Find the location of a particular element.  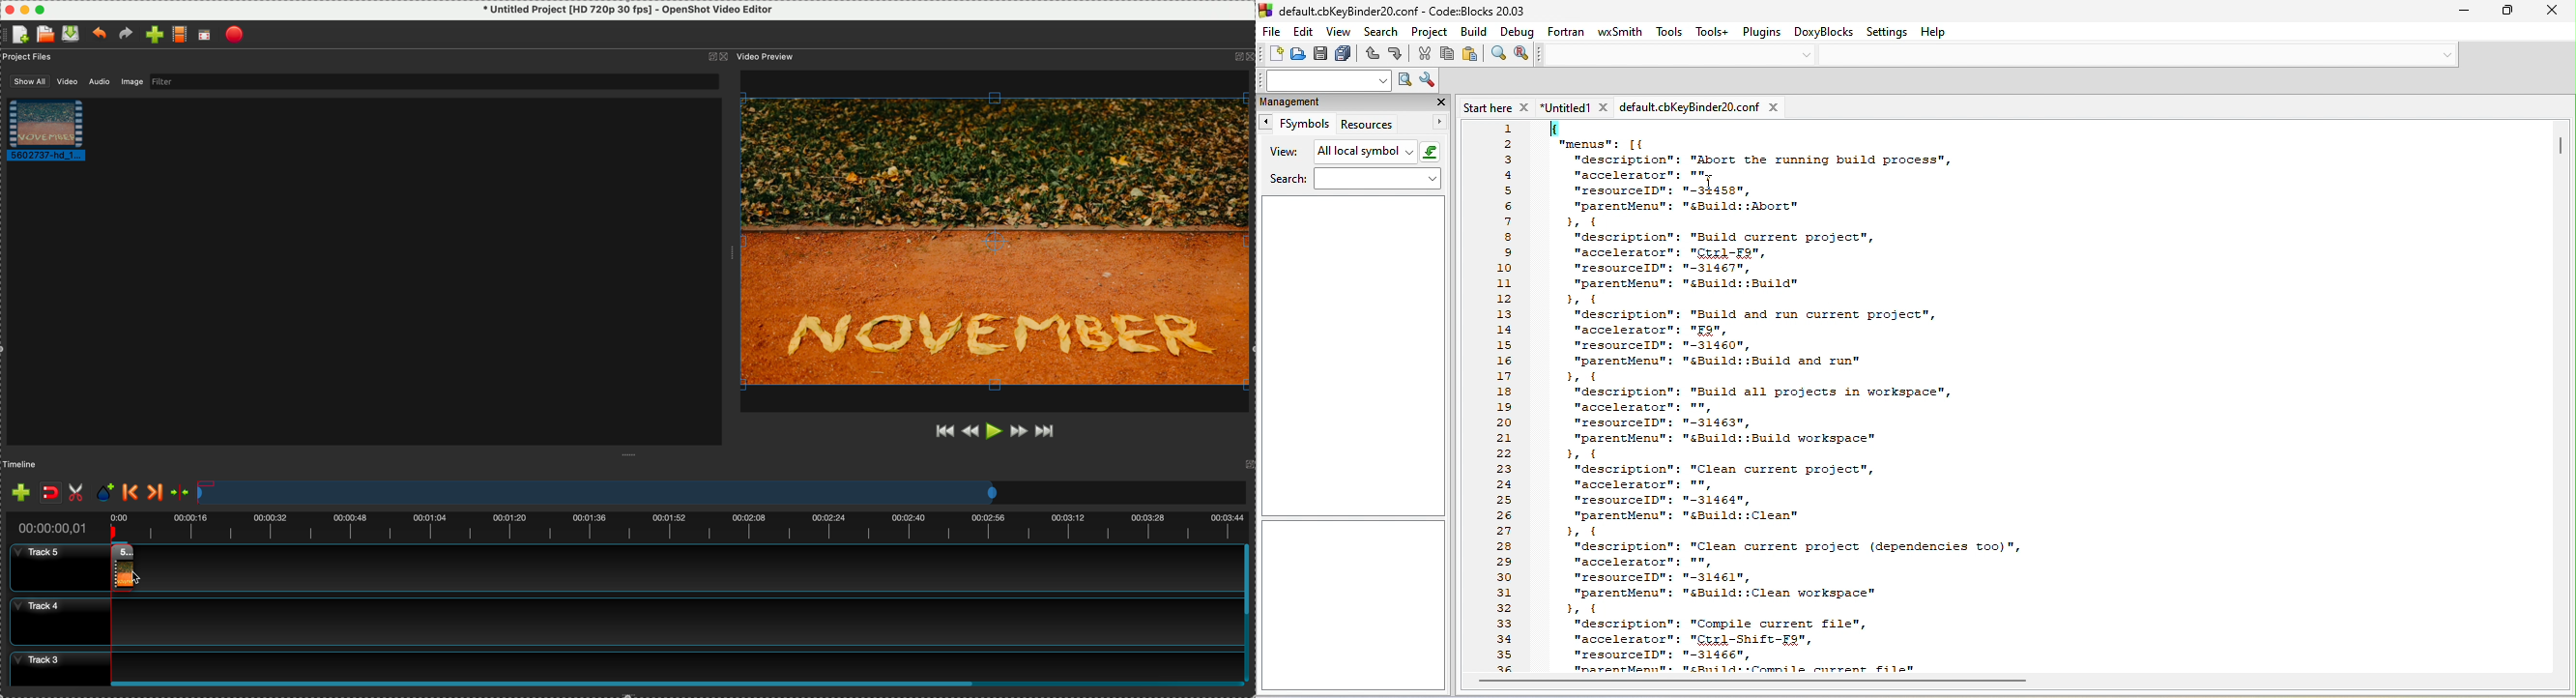

sidebar is located at coordinates (1354, 604).